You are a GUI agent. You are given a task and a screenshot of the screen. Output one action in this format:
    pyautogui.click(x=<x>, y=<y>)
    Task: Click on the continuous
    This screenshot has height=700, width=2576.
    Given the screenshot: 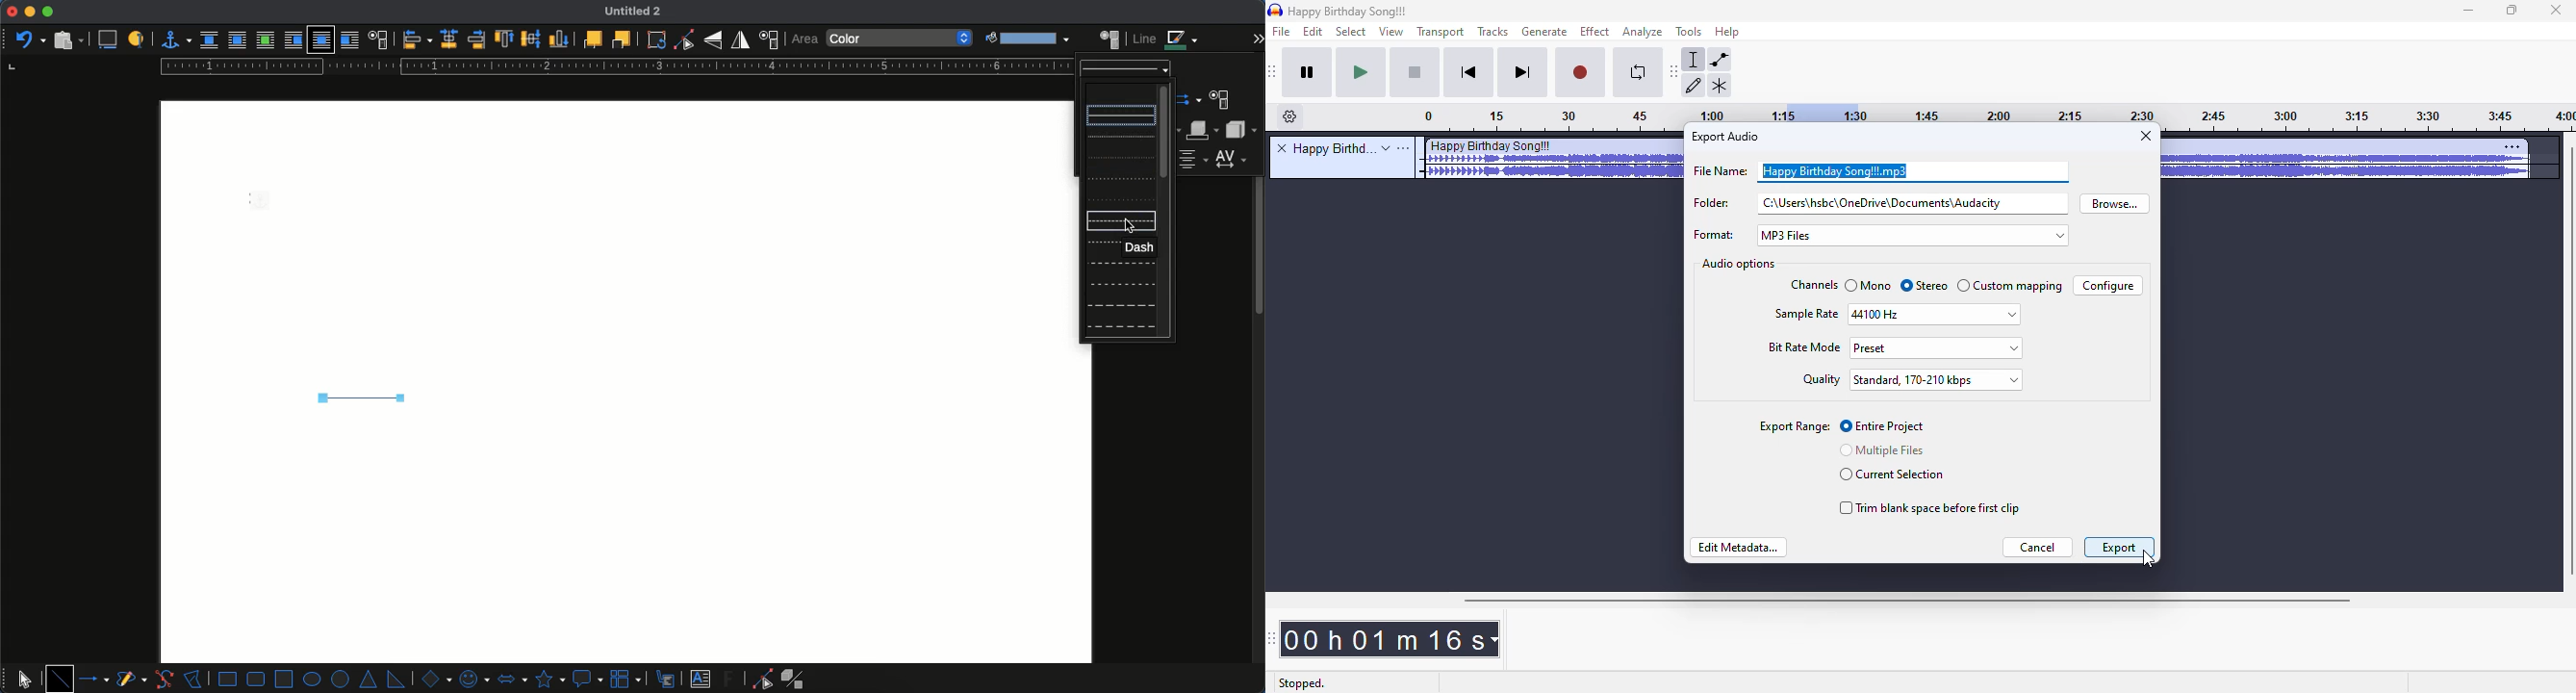 What is the action you would take?
    pyautogui.click(x=1123, y=114)
    